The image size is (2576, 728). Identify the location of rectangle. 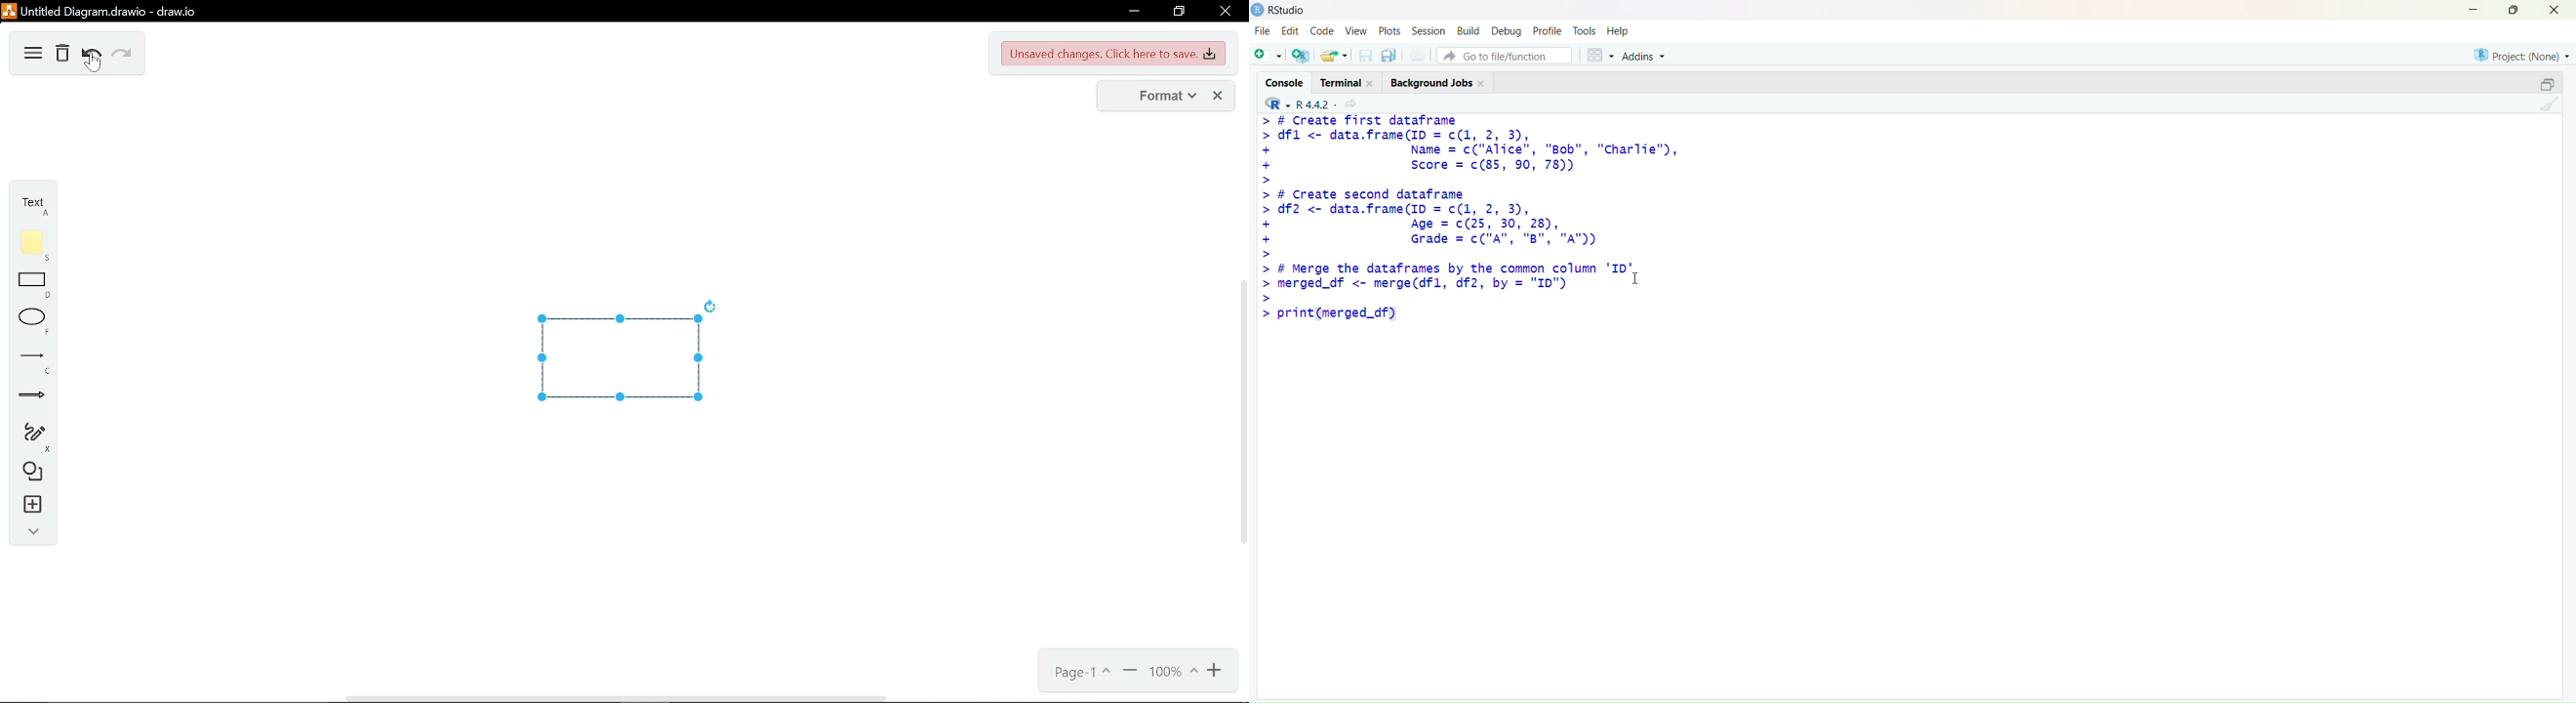
(34, 287).